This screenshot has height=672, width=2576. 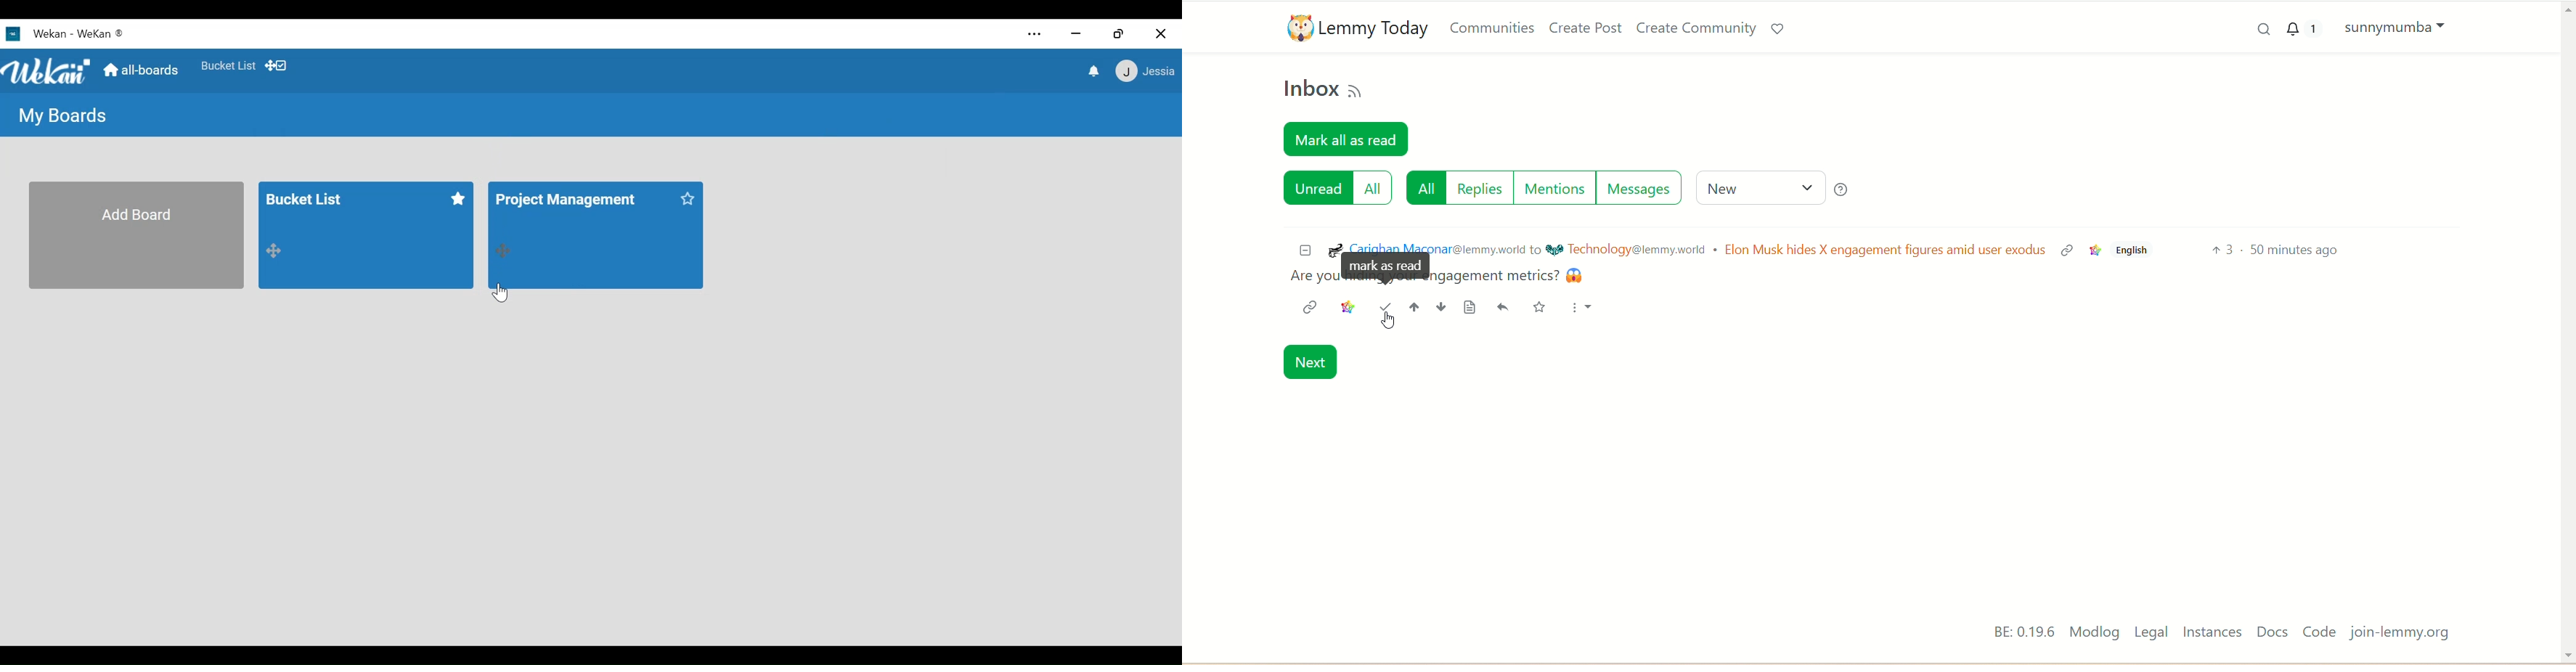 I want to click on RSS, so click(x=1358, y=89).